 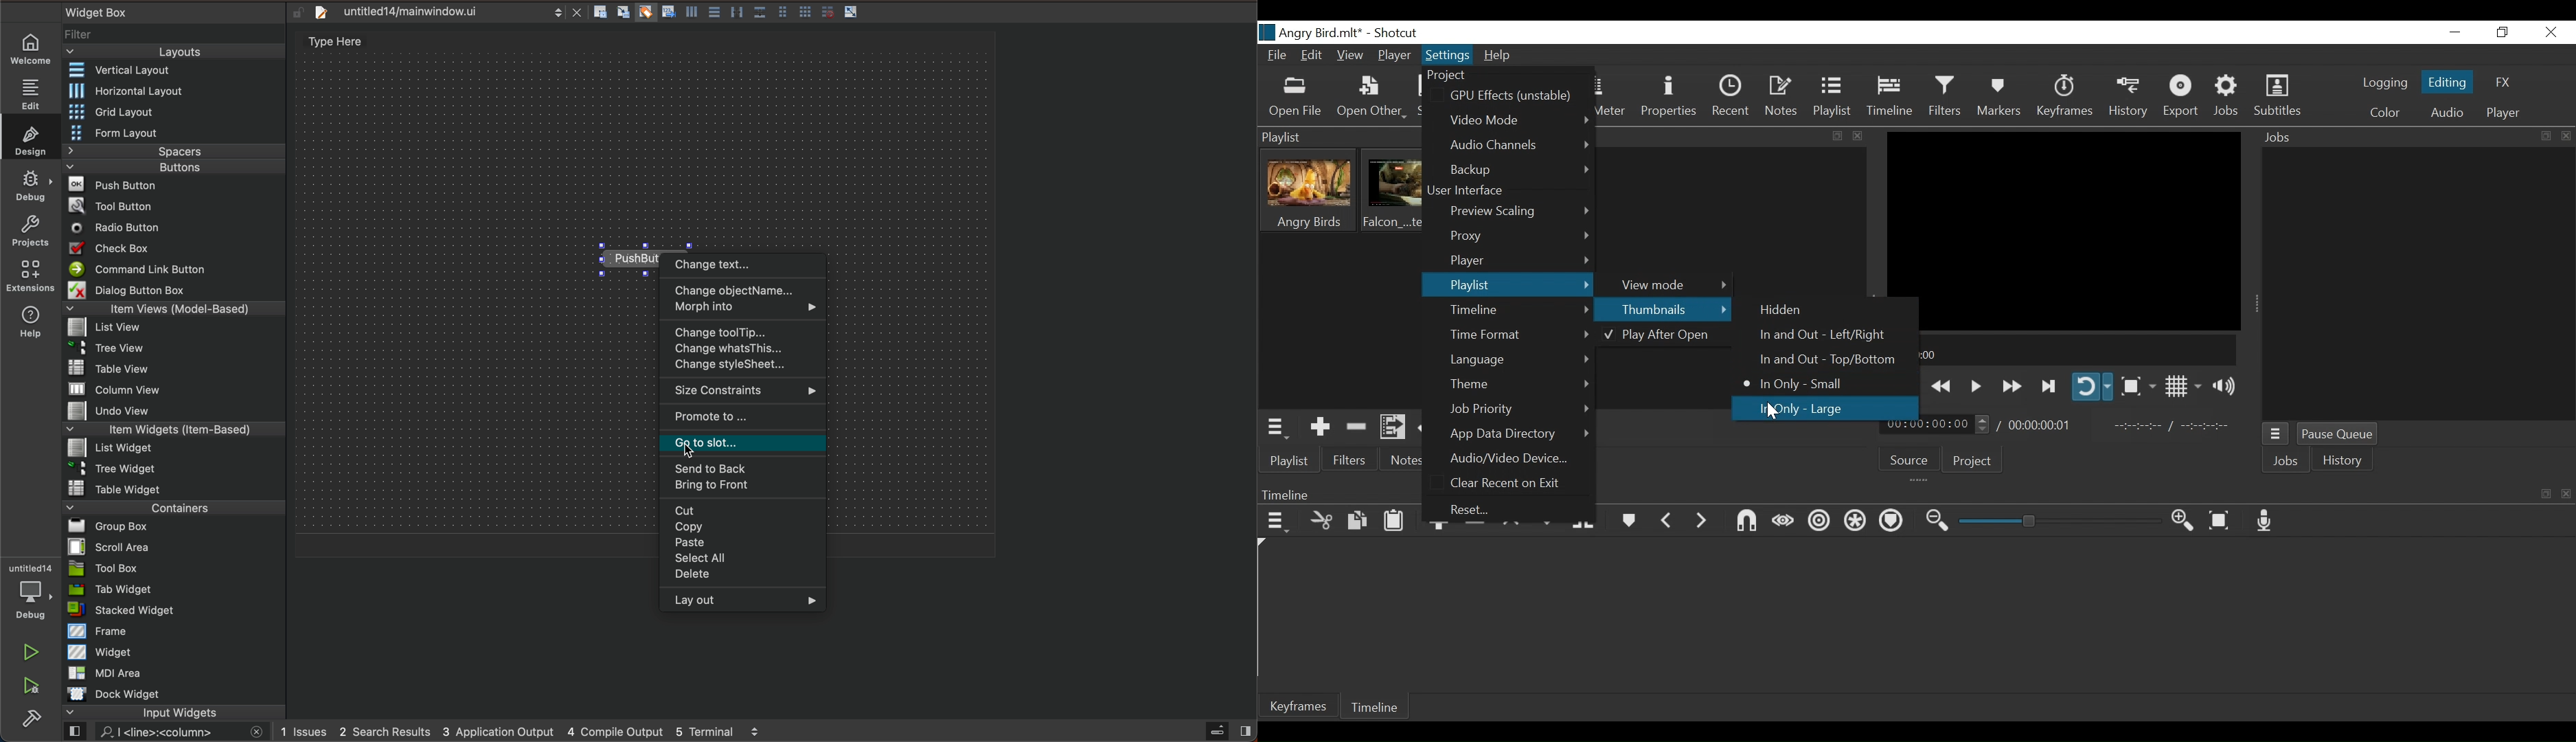 I want to click on Ripple all tracks, so click(x=1856, y=521).